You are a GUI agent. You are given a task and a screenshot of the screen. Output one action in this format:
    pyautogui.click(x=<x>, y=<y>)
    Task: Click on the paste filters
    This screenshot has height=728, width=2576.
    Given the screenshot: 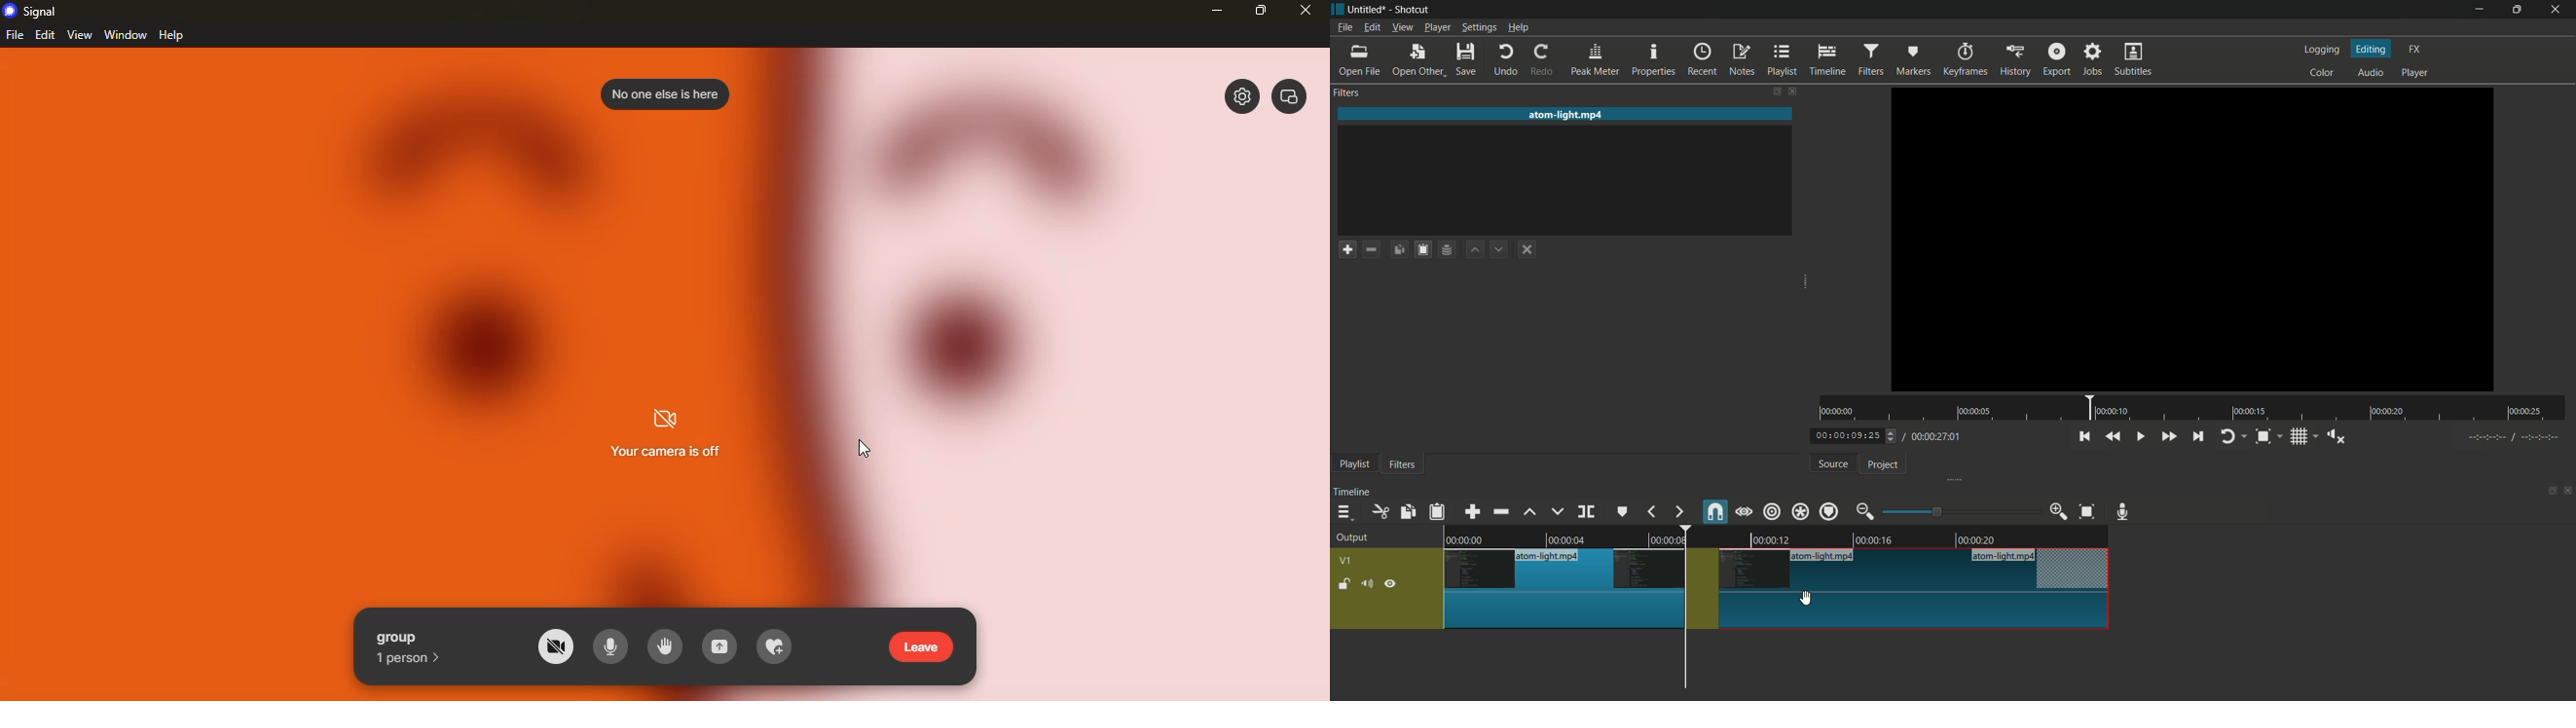 What is the action you would take?
    pyautogui.click(x=1425, y=249)
    